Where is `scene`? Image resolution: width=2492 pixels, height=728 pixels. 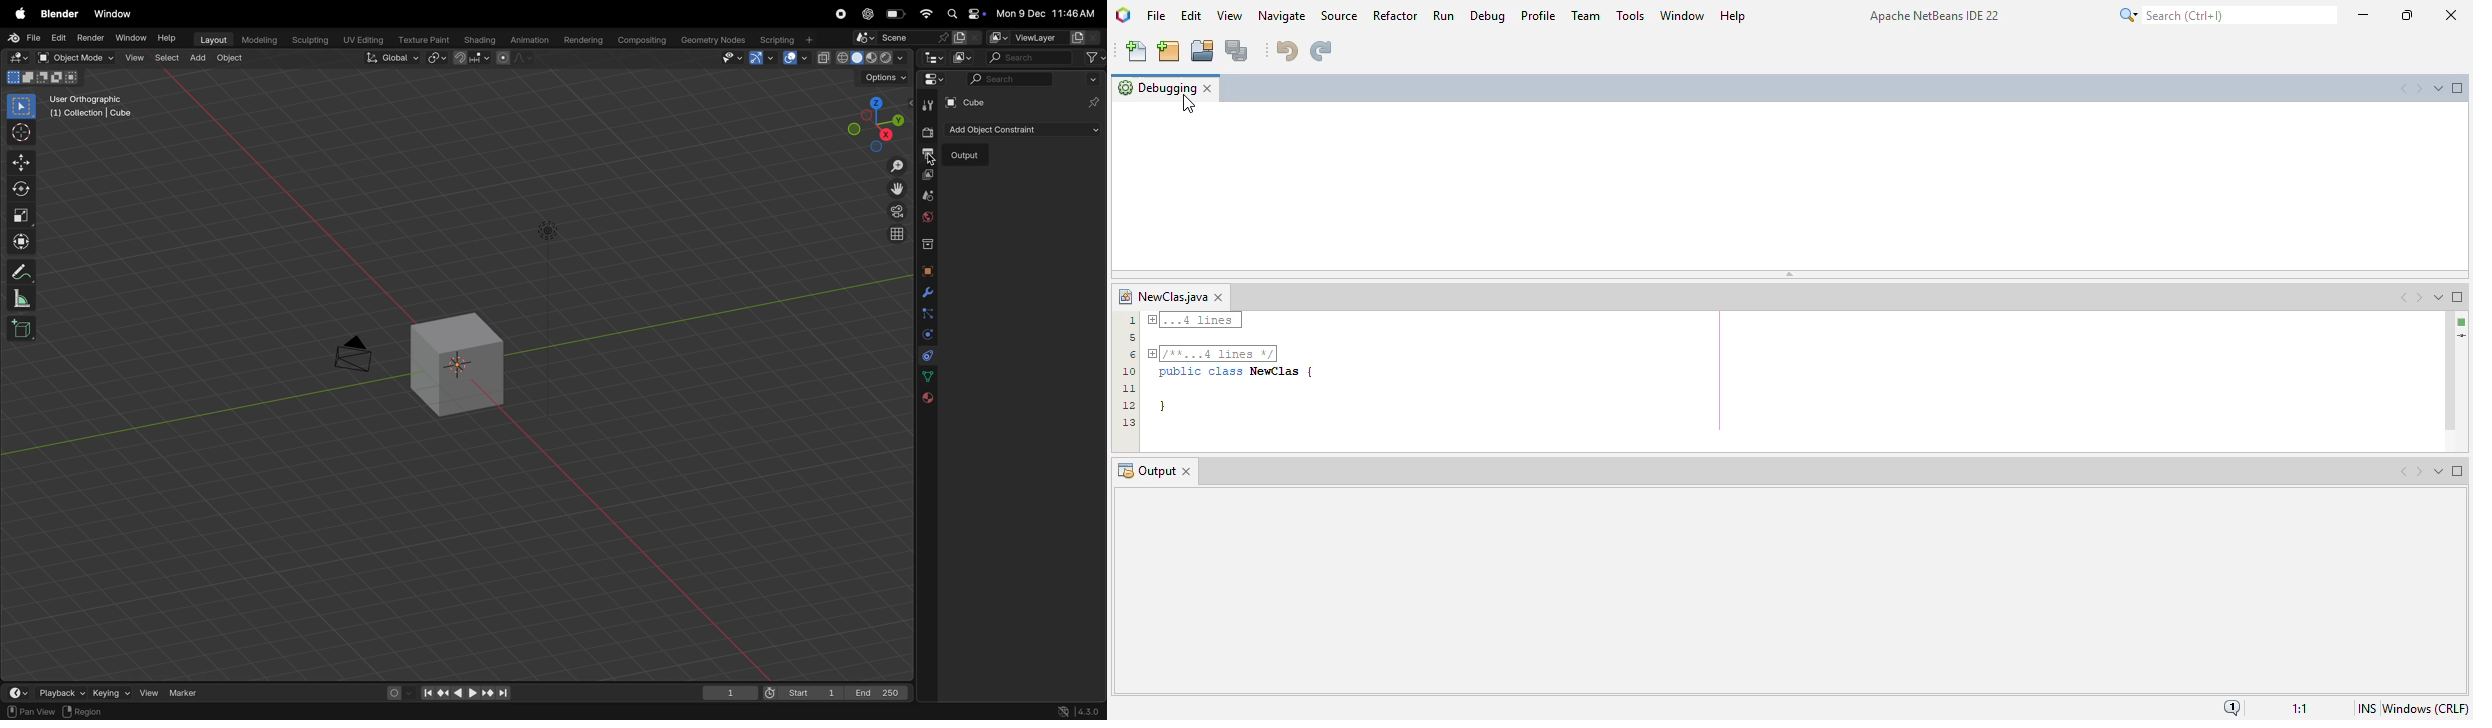
scene is located at coordinates (915, 38).